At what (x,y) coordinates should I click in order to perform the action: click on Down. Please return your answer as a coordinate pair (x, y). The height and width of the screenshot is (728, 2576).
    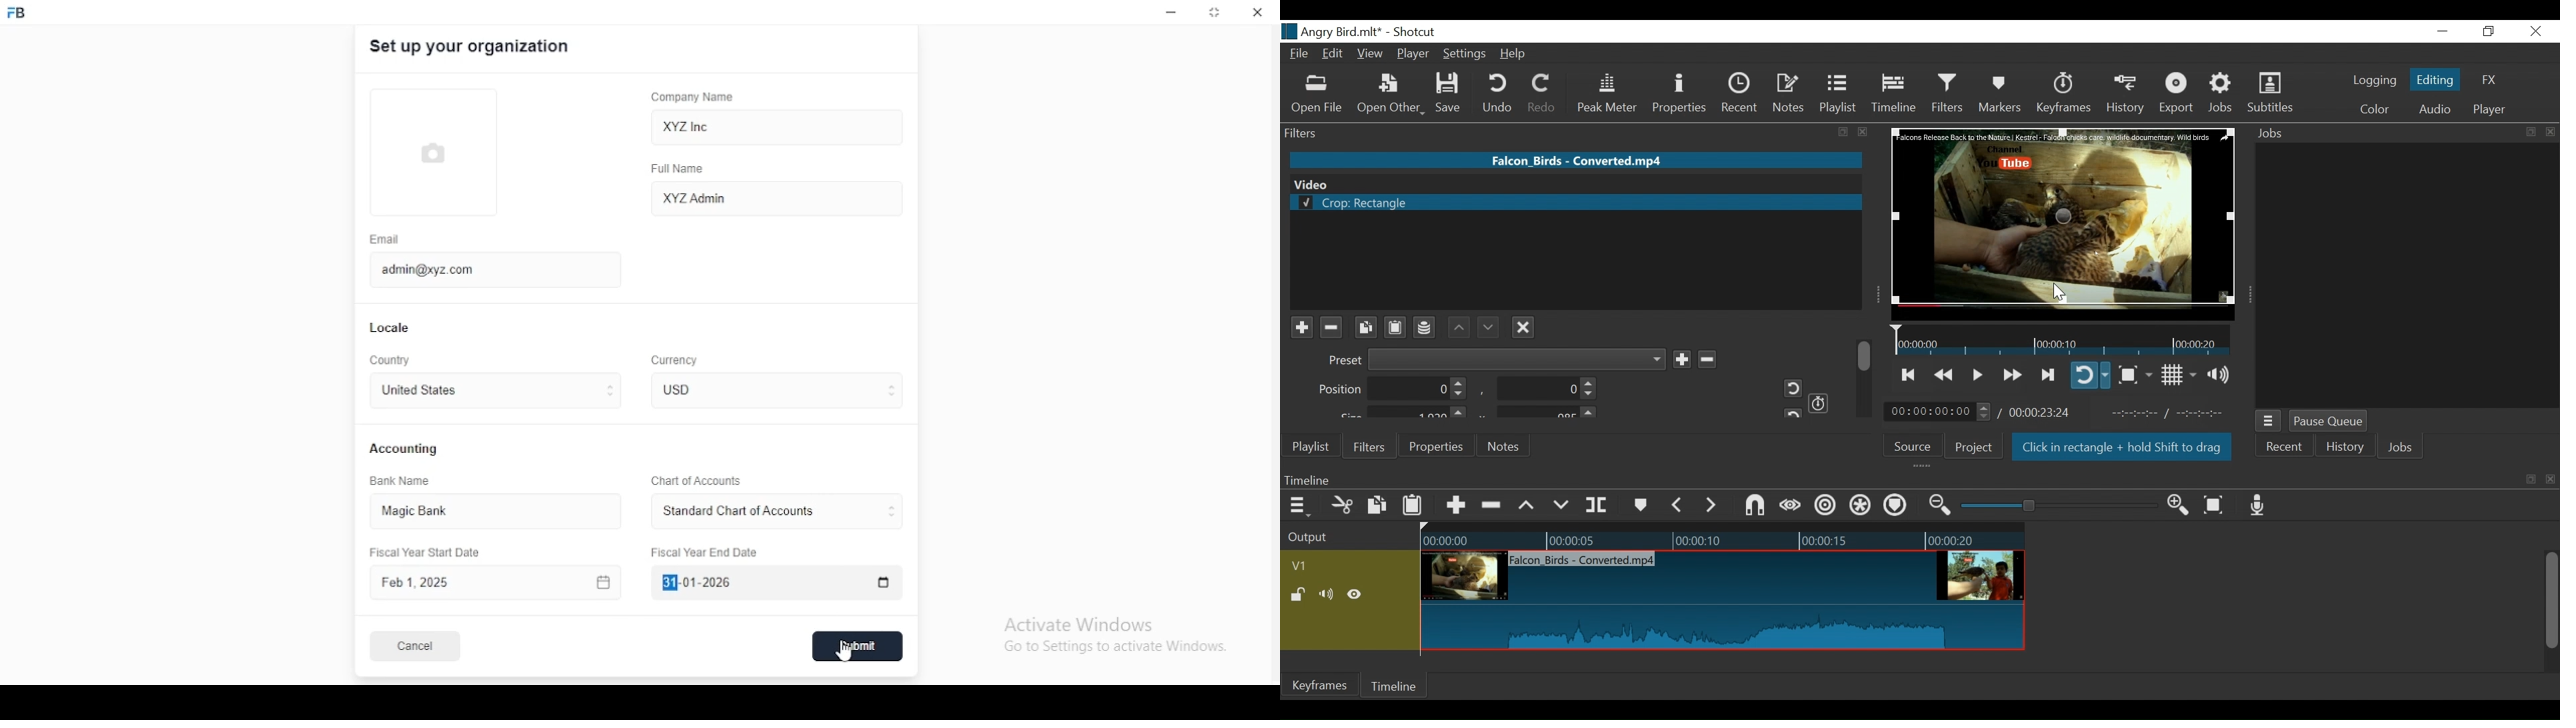
    Looking at the image, I should click on (1486, 324).